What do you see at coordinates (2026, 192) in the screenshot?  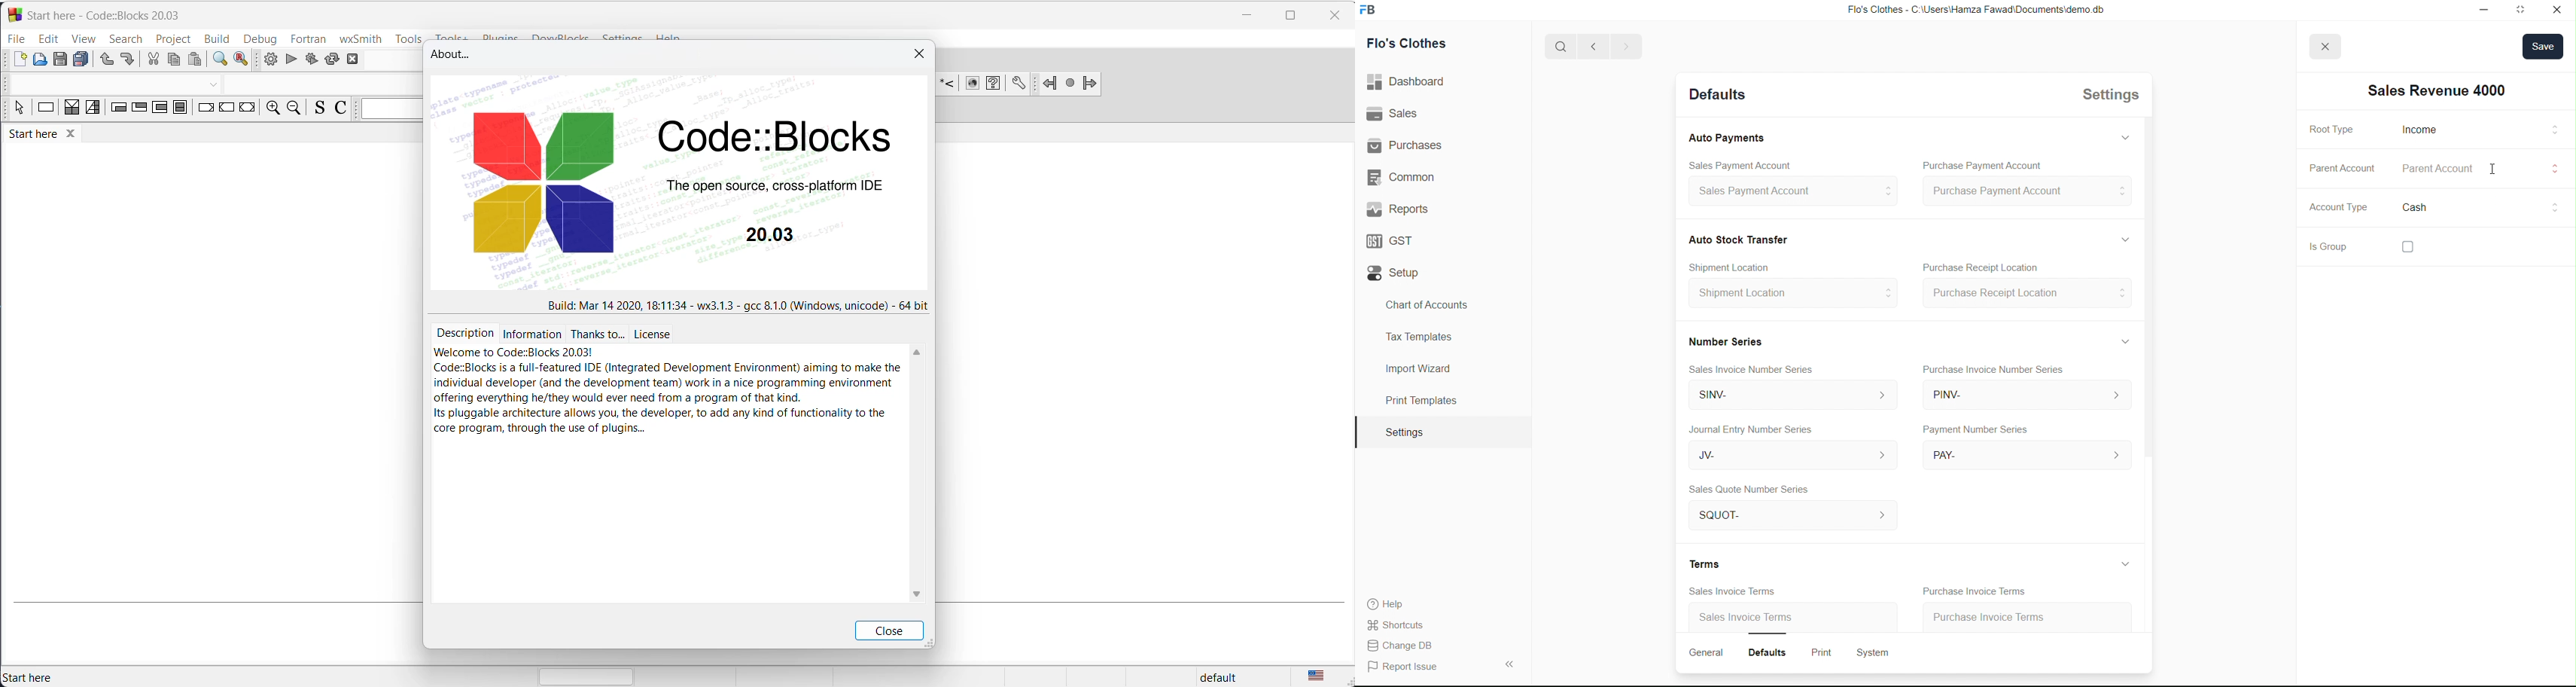 I see `Purchase Payment Account` at bounding box center [2026, 192].